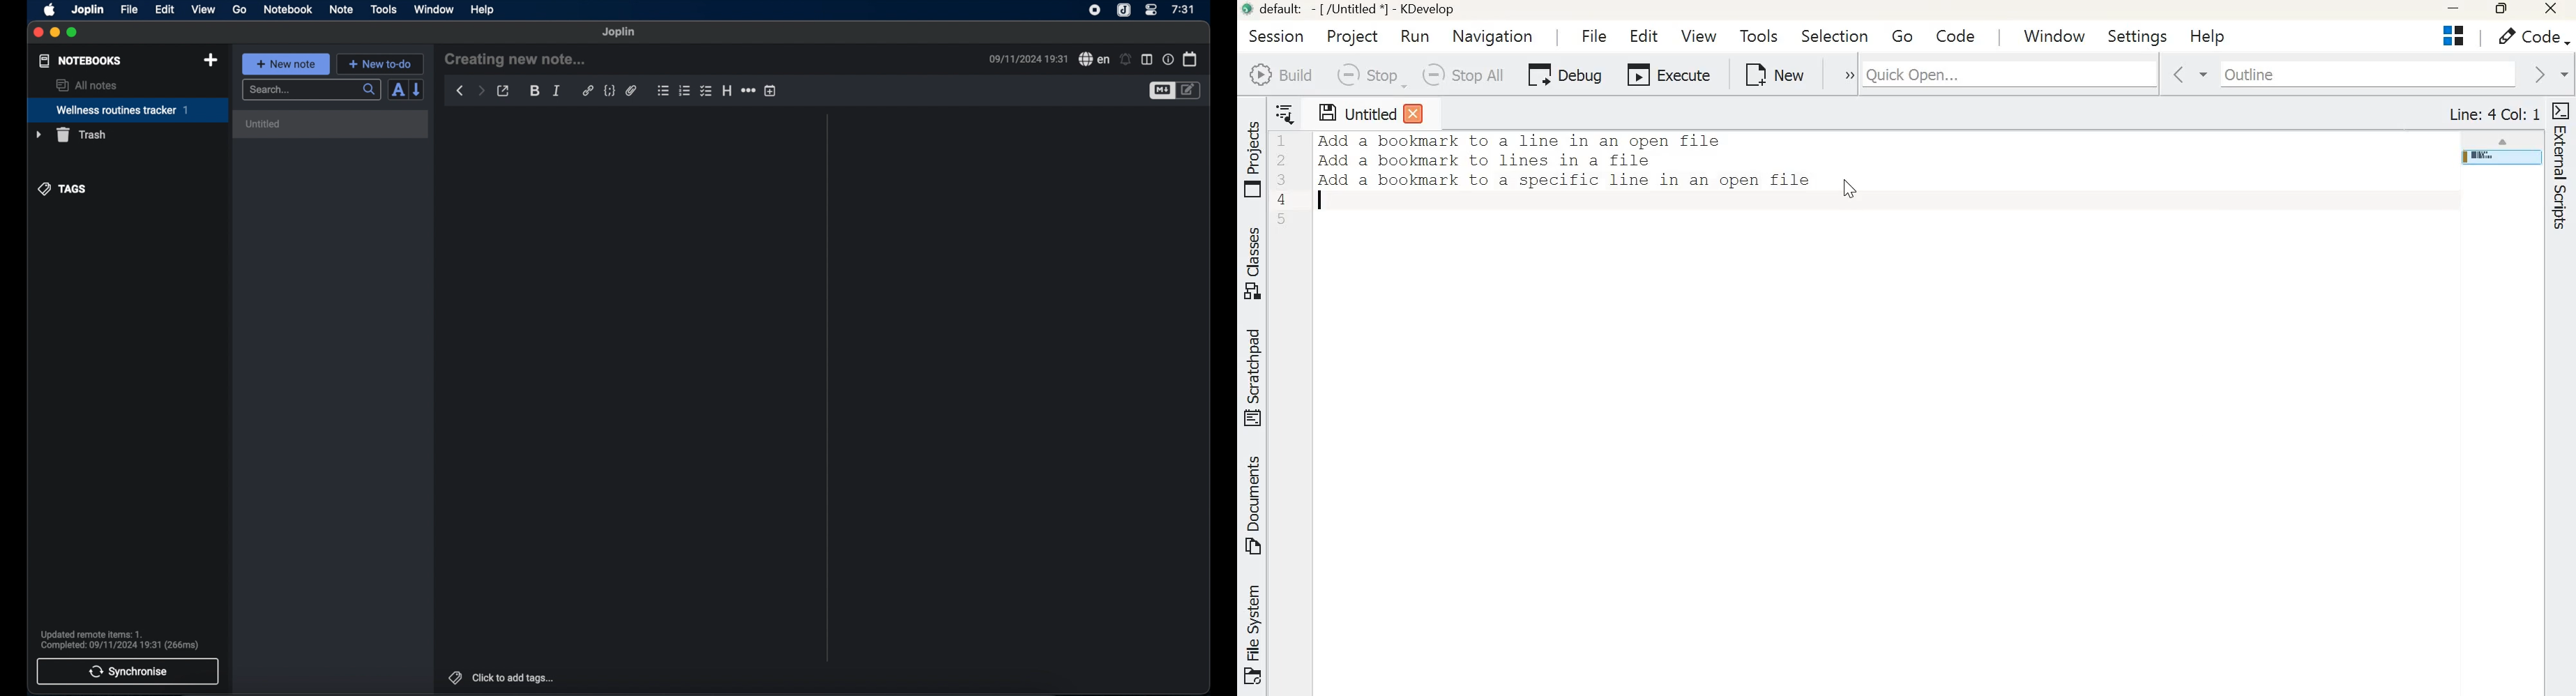  Describe the element at coordinates (129, 9) in the screenshot. I see `file` at that location.